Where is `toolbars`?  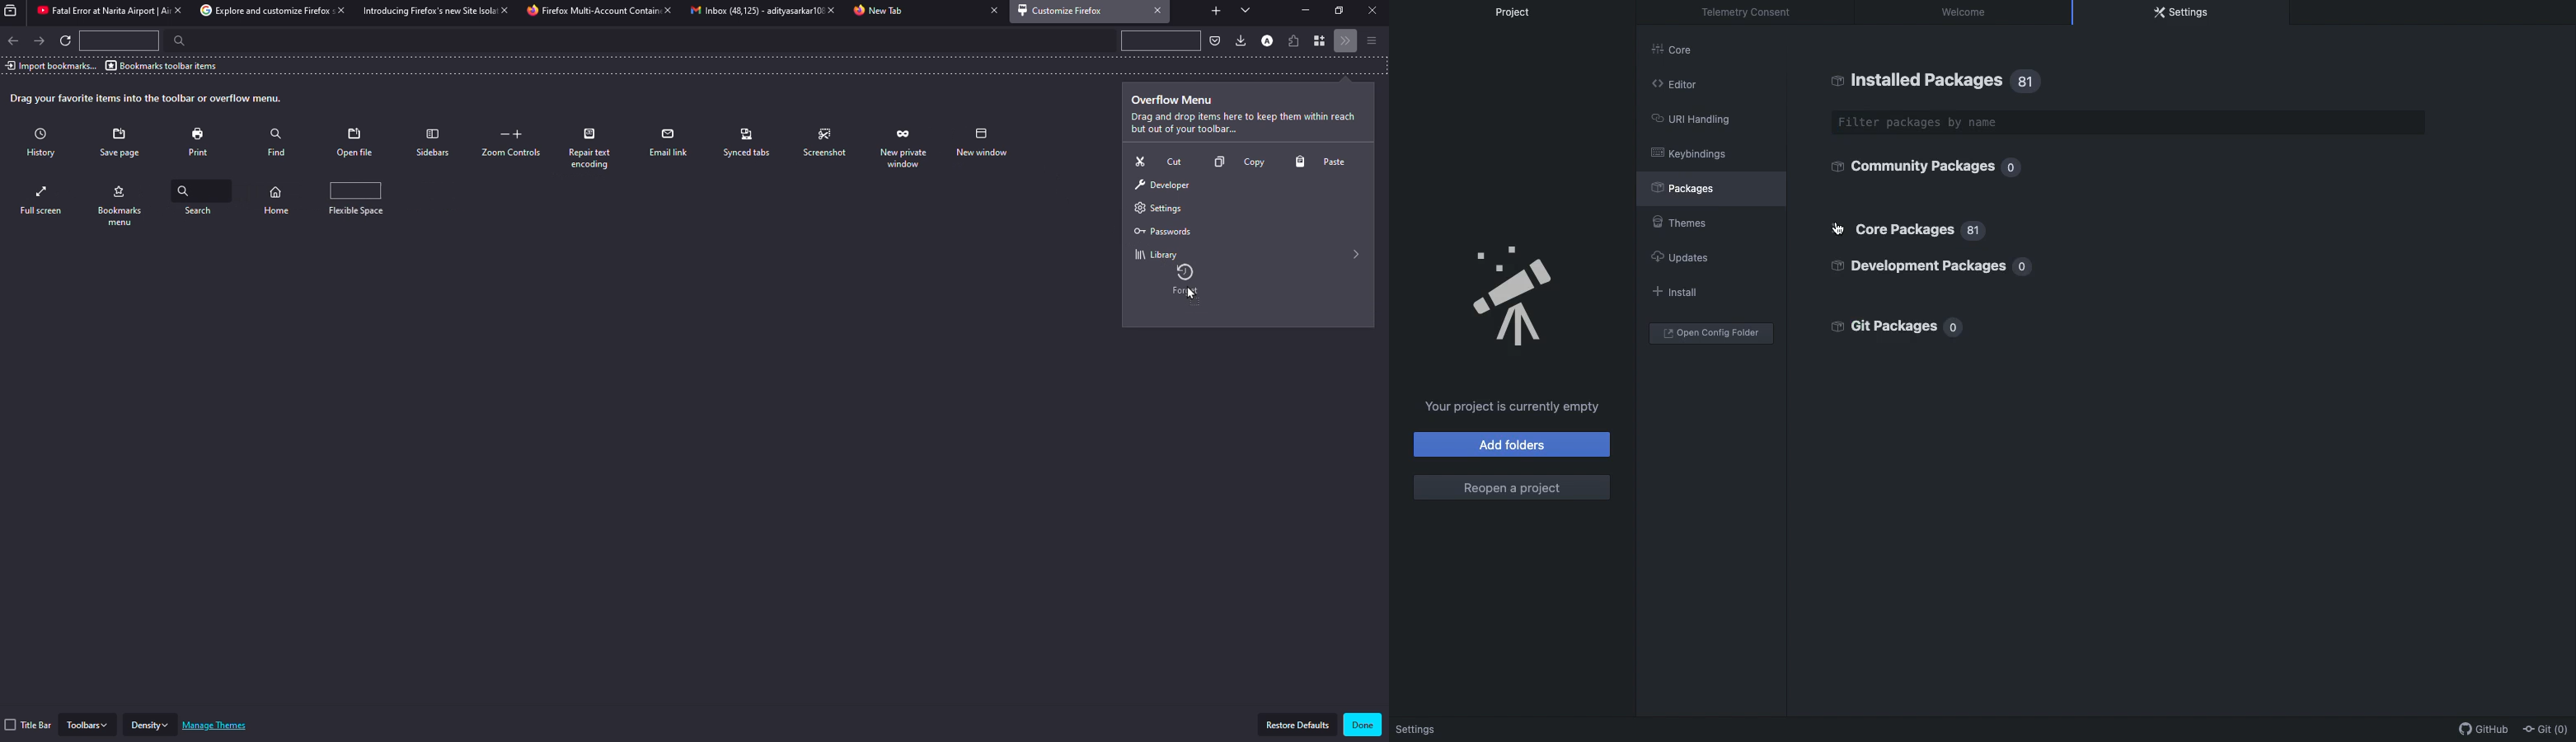 toolbars is located at coordinates (88, 724).